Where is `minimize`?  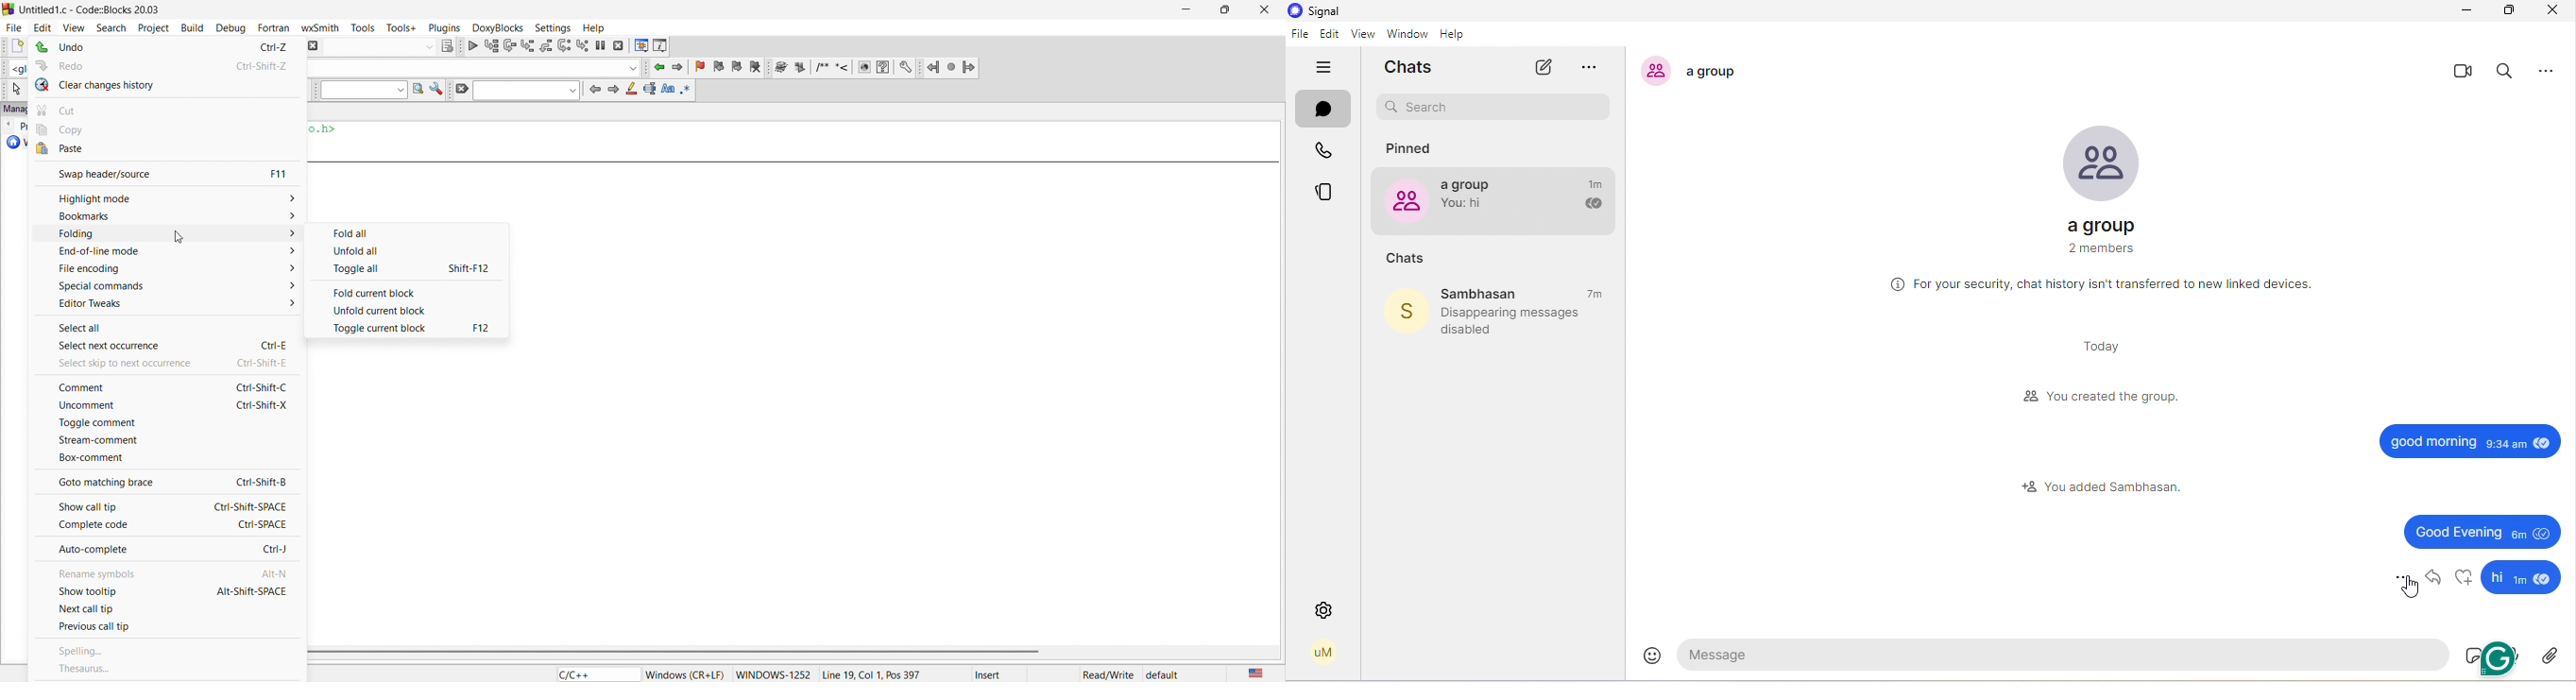
minimize is located at coordinates (2463, 11).